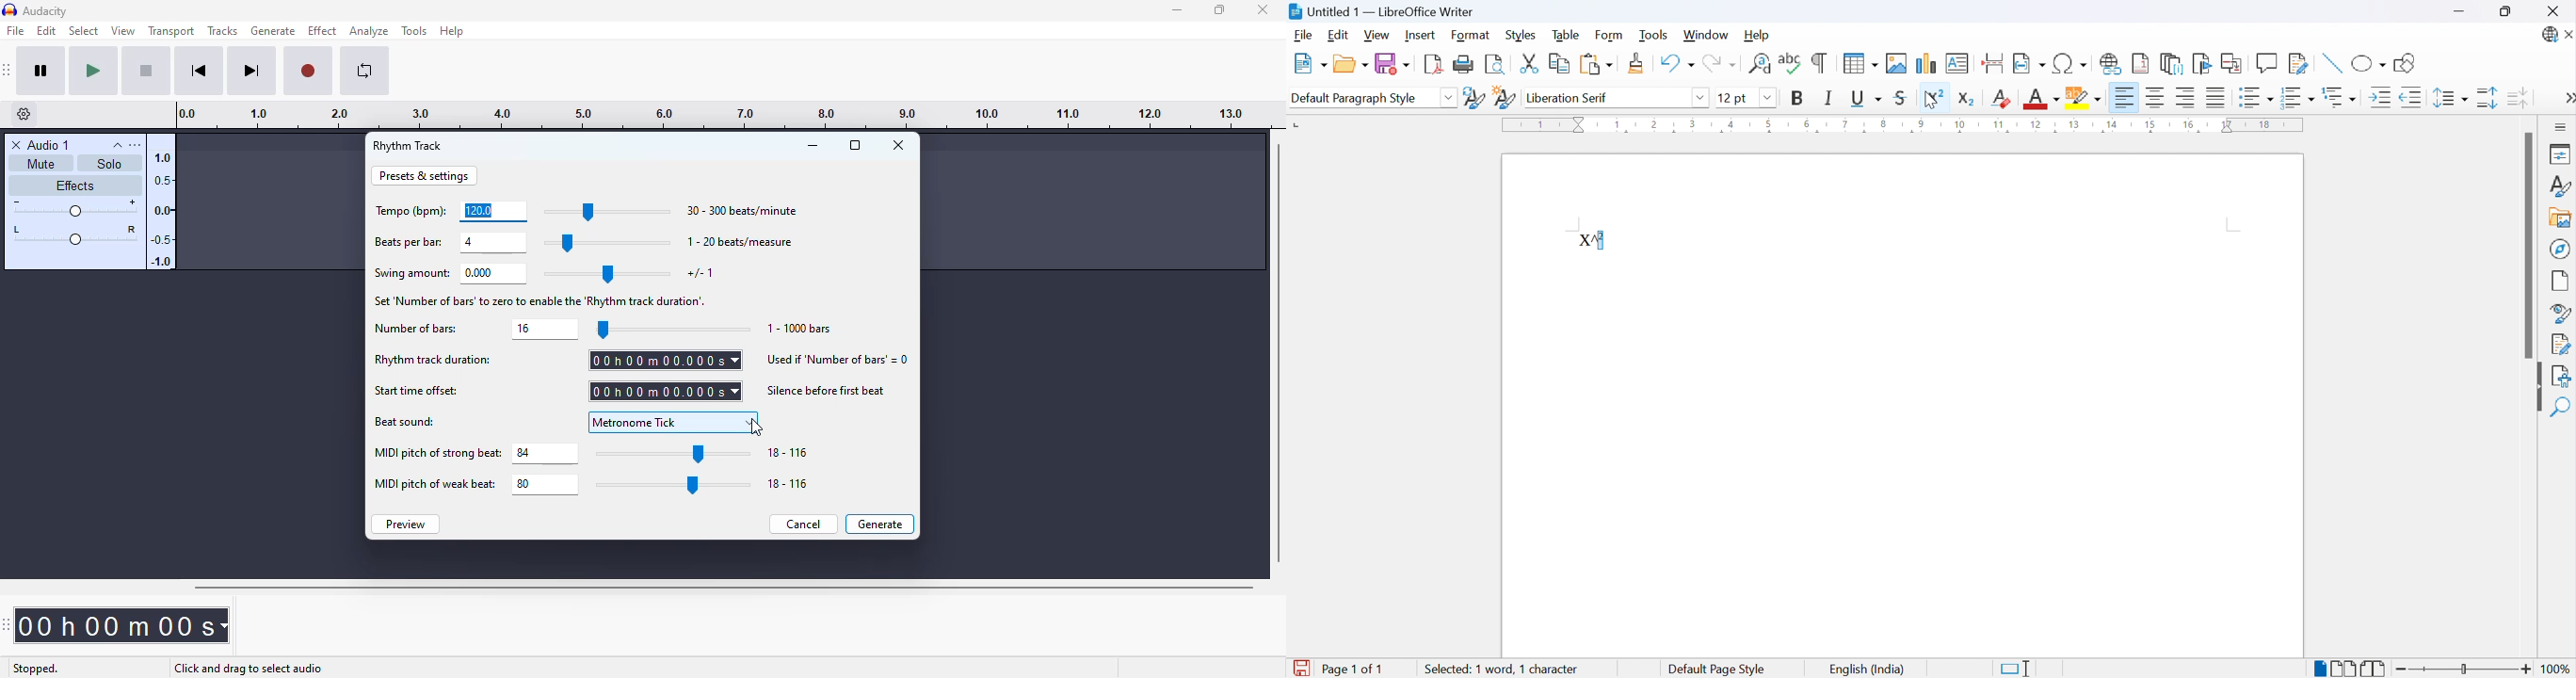 Image resolution: width=2576 pixels, height=700 pixels. I want to click on Insert table, so click(1862, 62).